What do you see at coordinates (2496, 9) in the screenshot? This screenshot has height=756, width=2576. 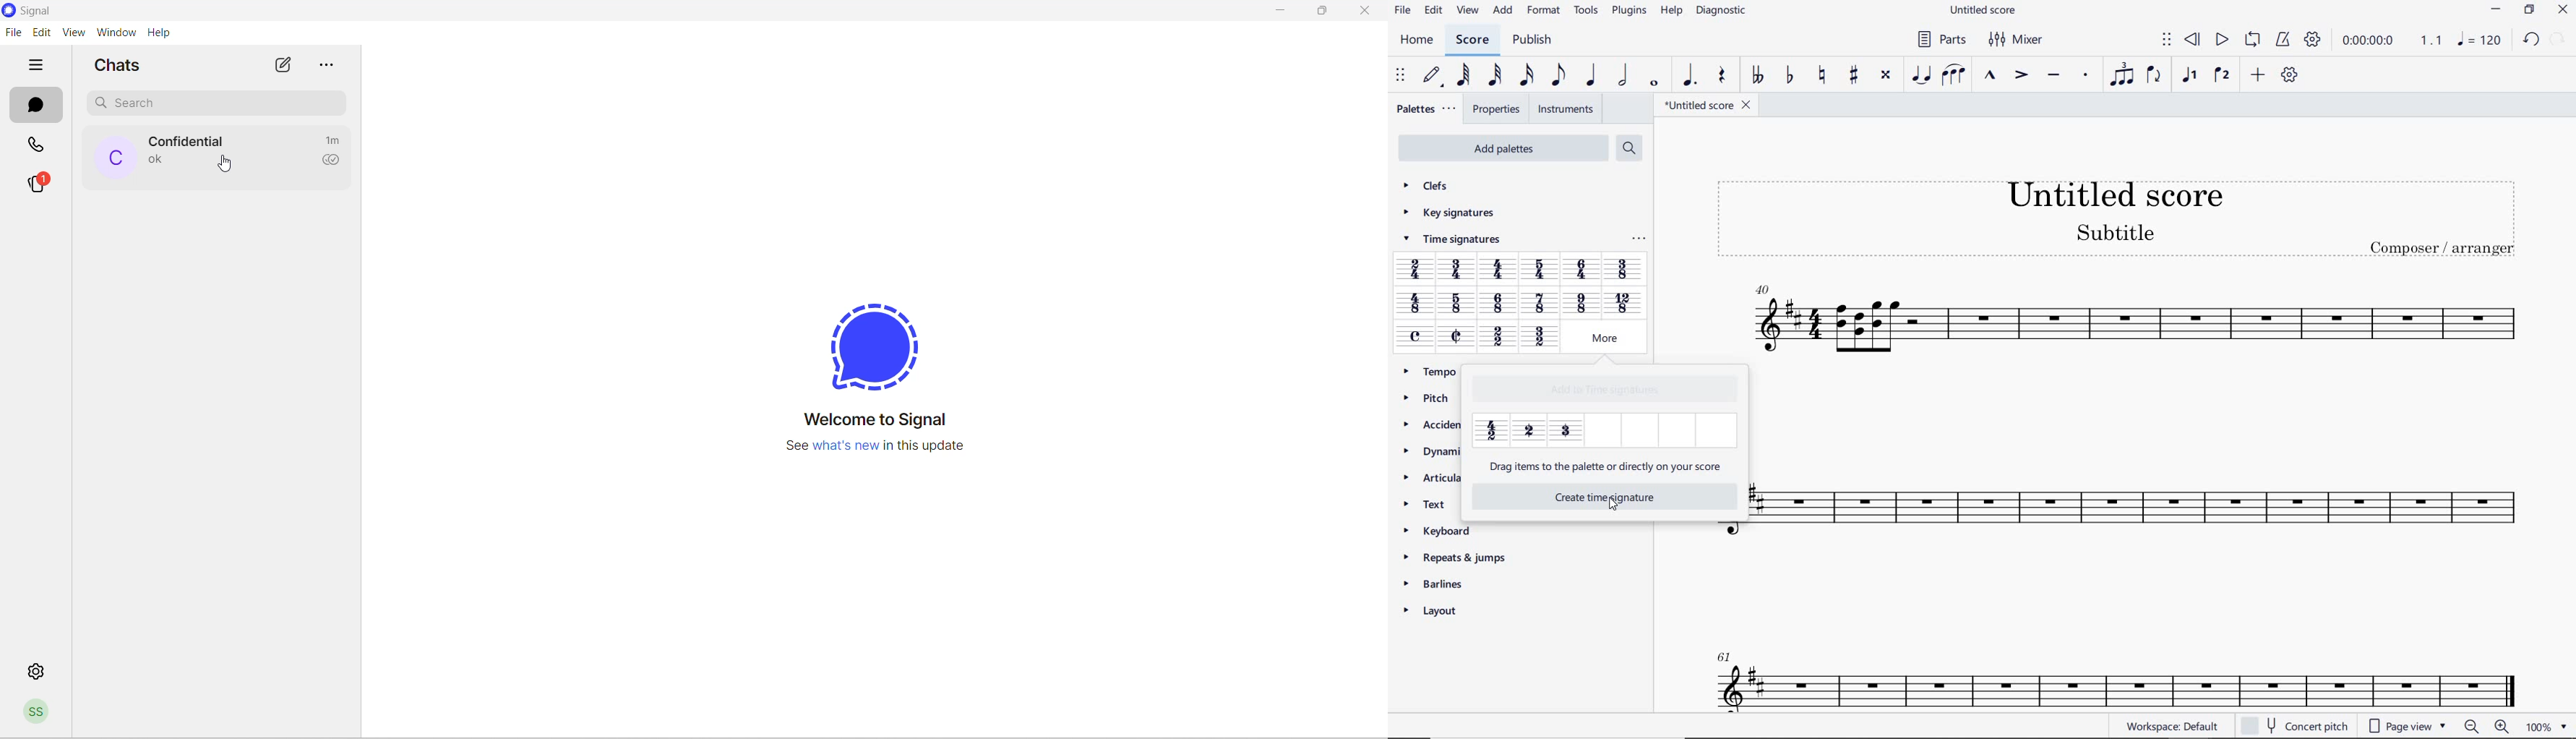 I see `MINIMIZE` at bounding box center [2496, 9].